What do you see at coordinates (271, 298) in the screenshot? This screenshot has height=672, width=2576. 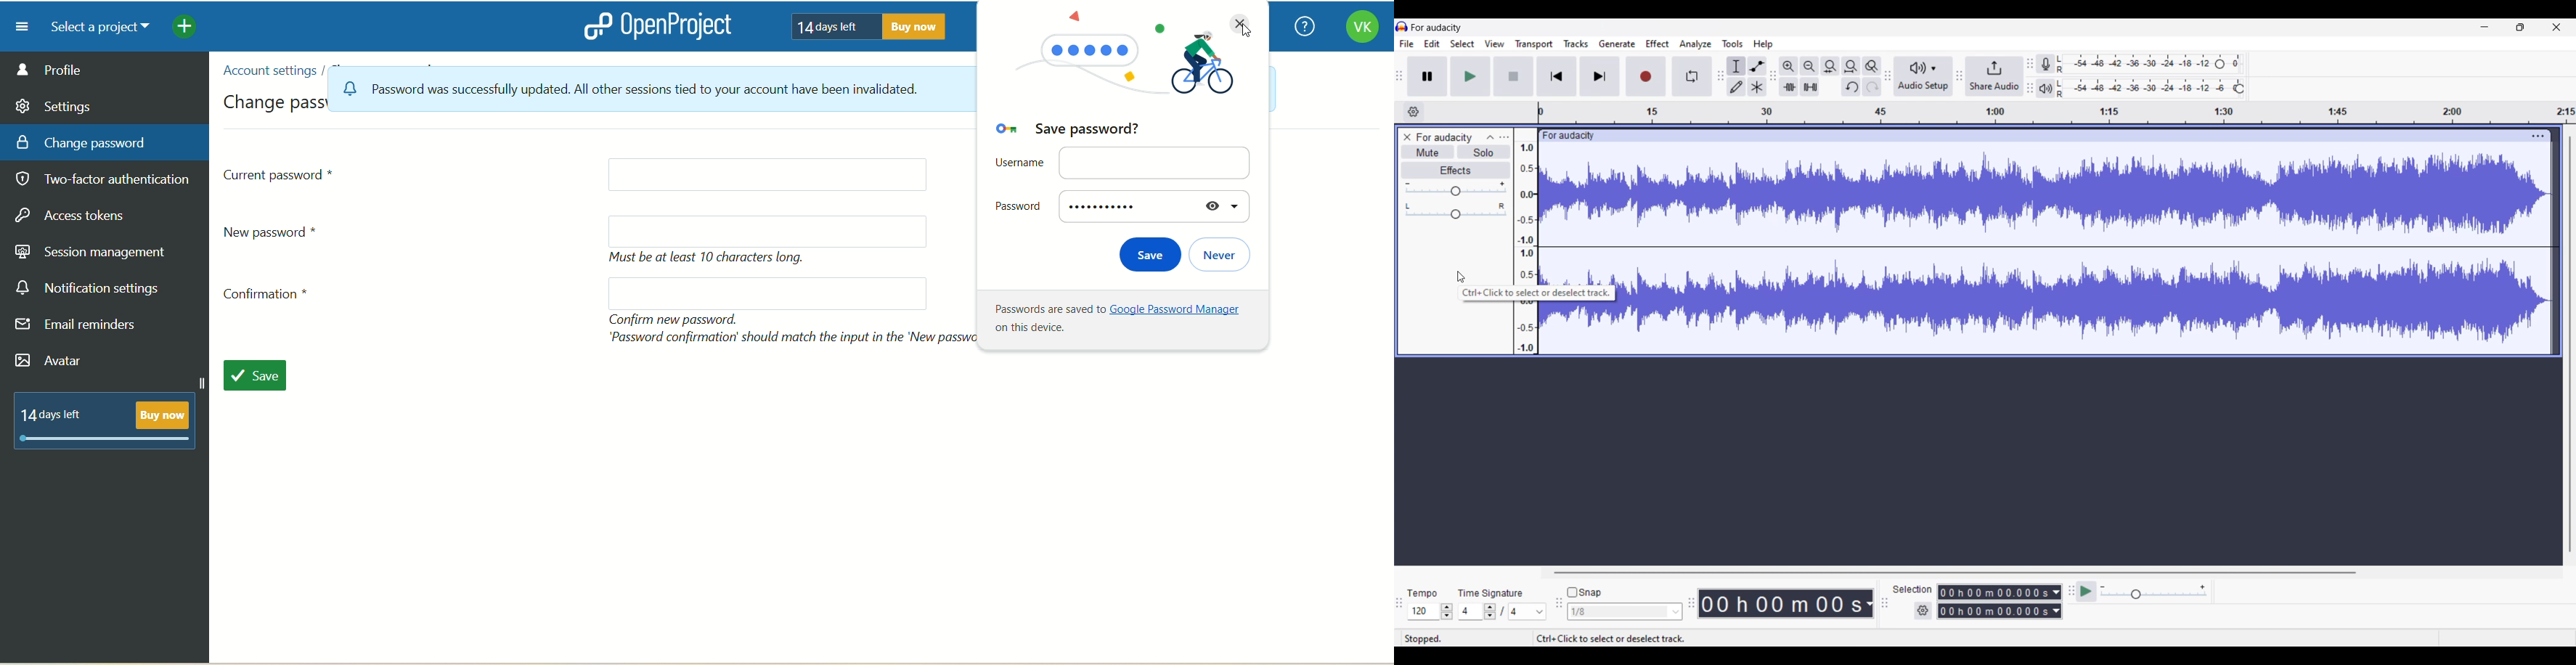 I see `confirmation` at bounding box center [271, 298].